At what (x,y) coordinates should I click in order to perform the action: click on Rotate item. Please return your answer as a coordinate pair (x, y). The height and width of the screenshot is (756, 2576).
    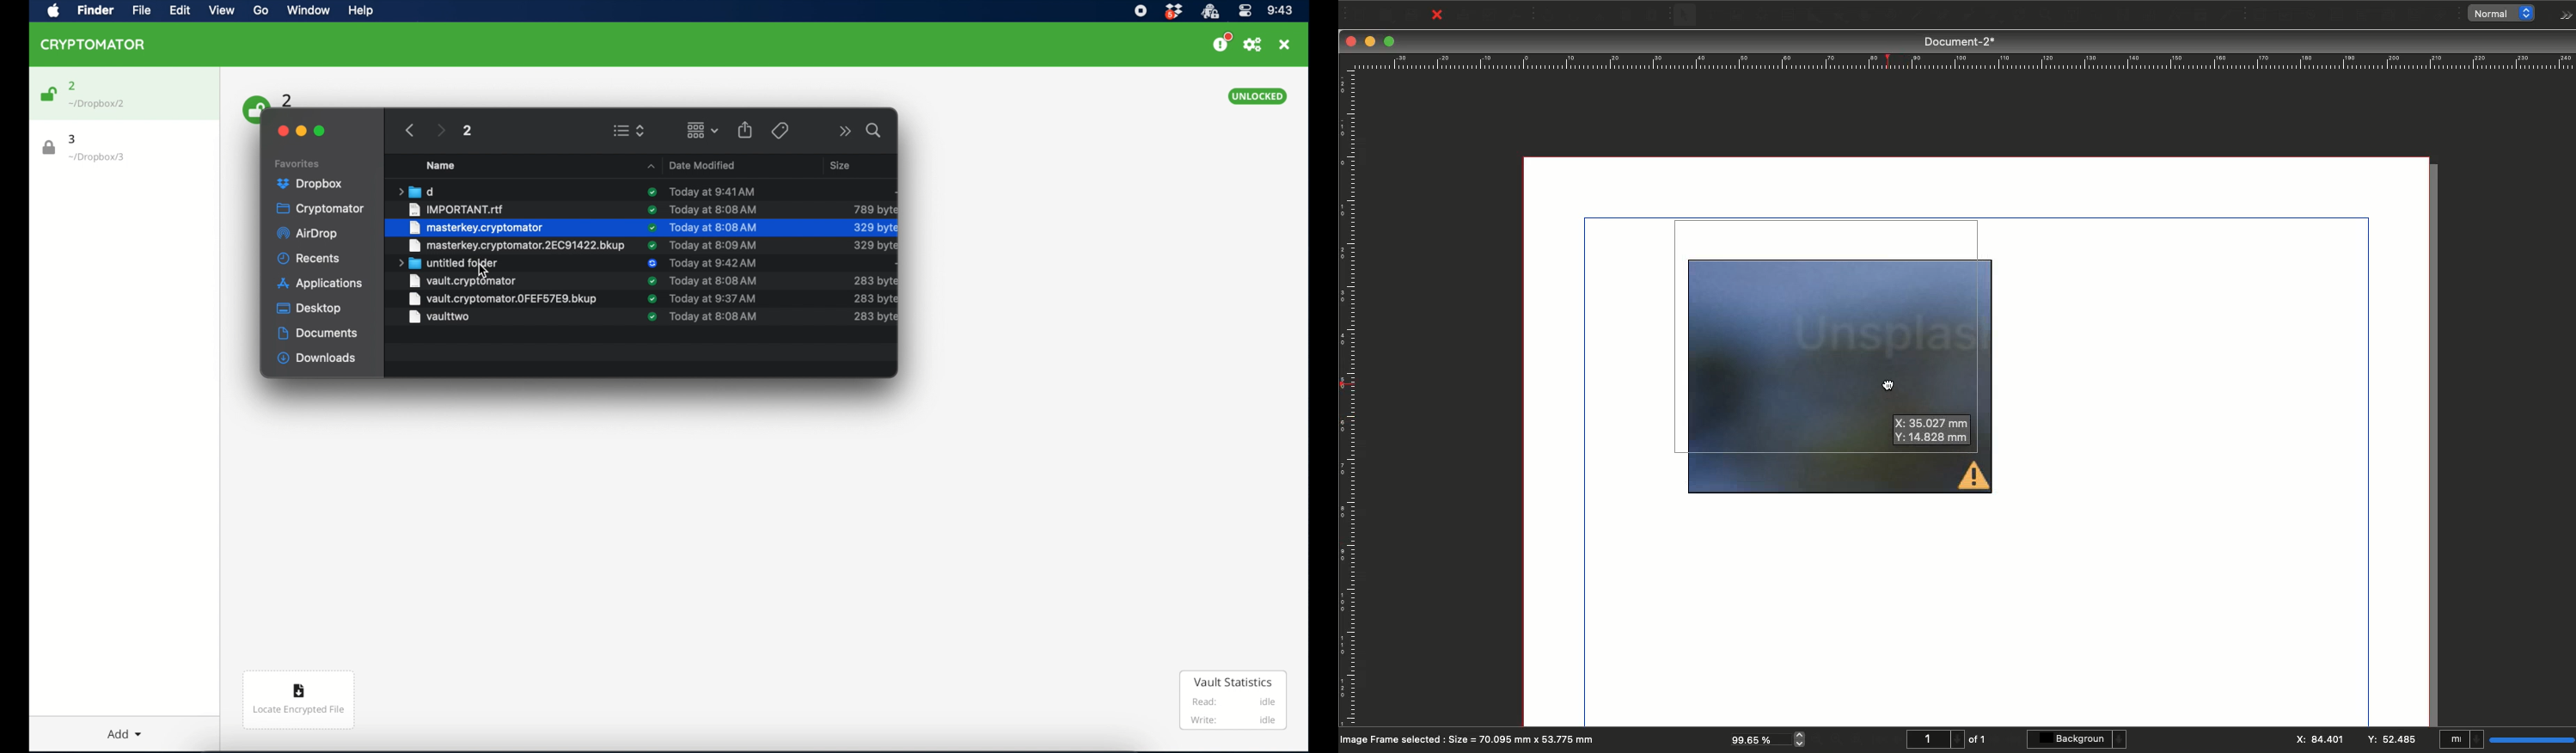
    Looking at the image, I should click on (1992, 18).